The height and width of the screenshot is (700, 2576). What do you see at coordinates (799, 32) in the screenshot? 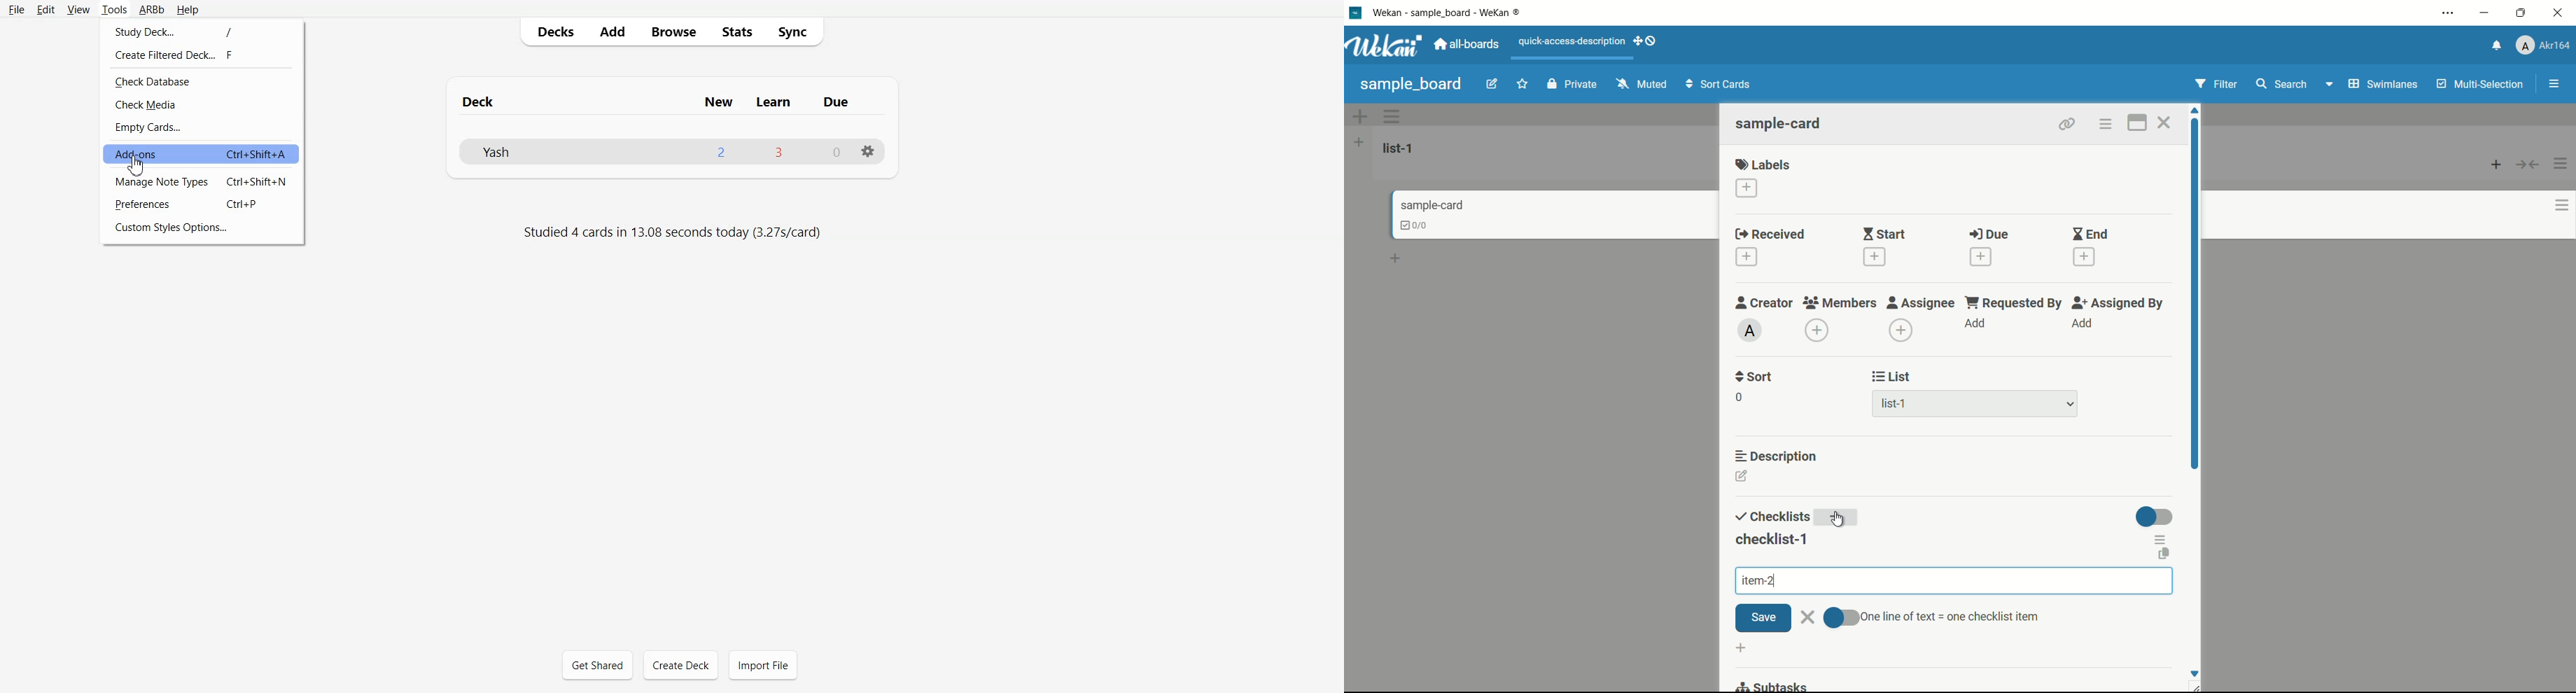
I see `Sync` at bounding box center [799, 32].